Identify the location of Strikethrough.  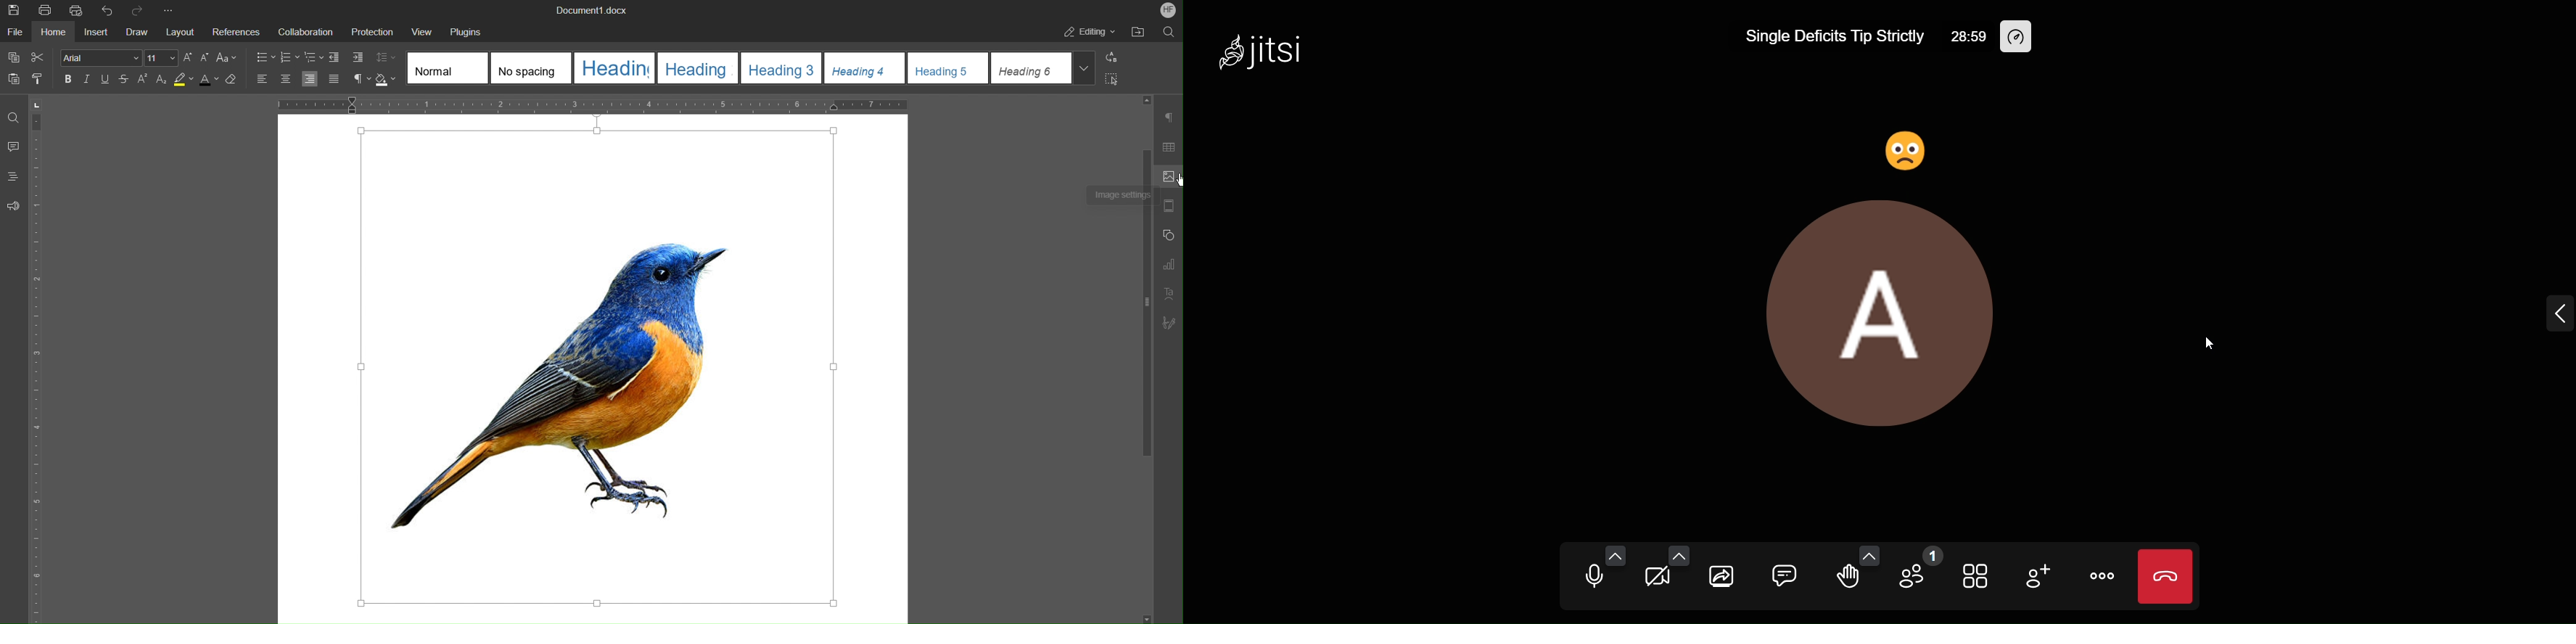
(124, 80).